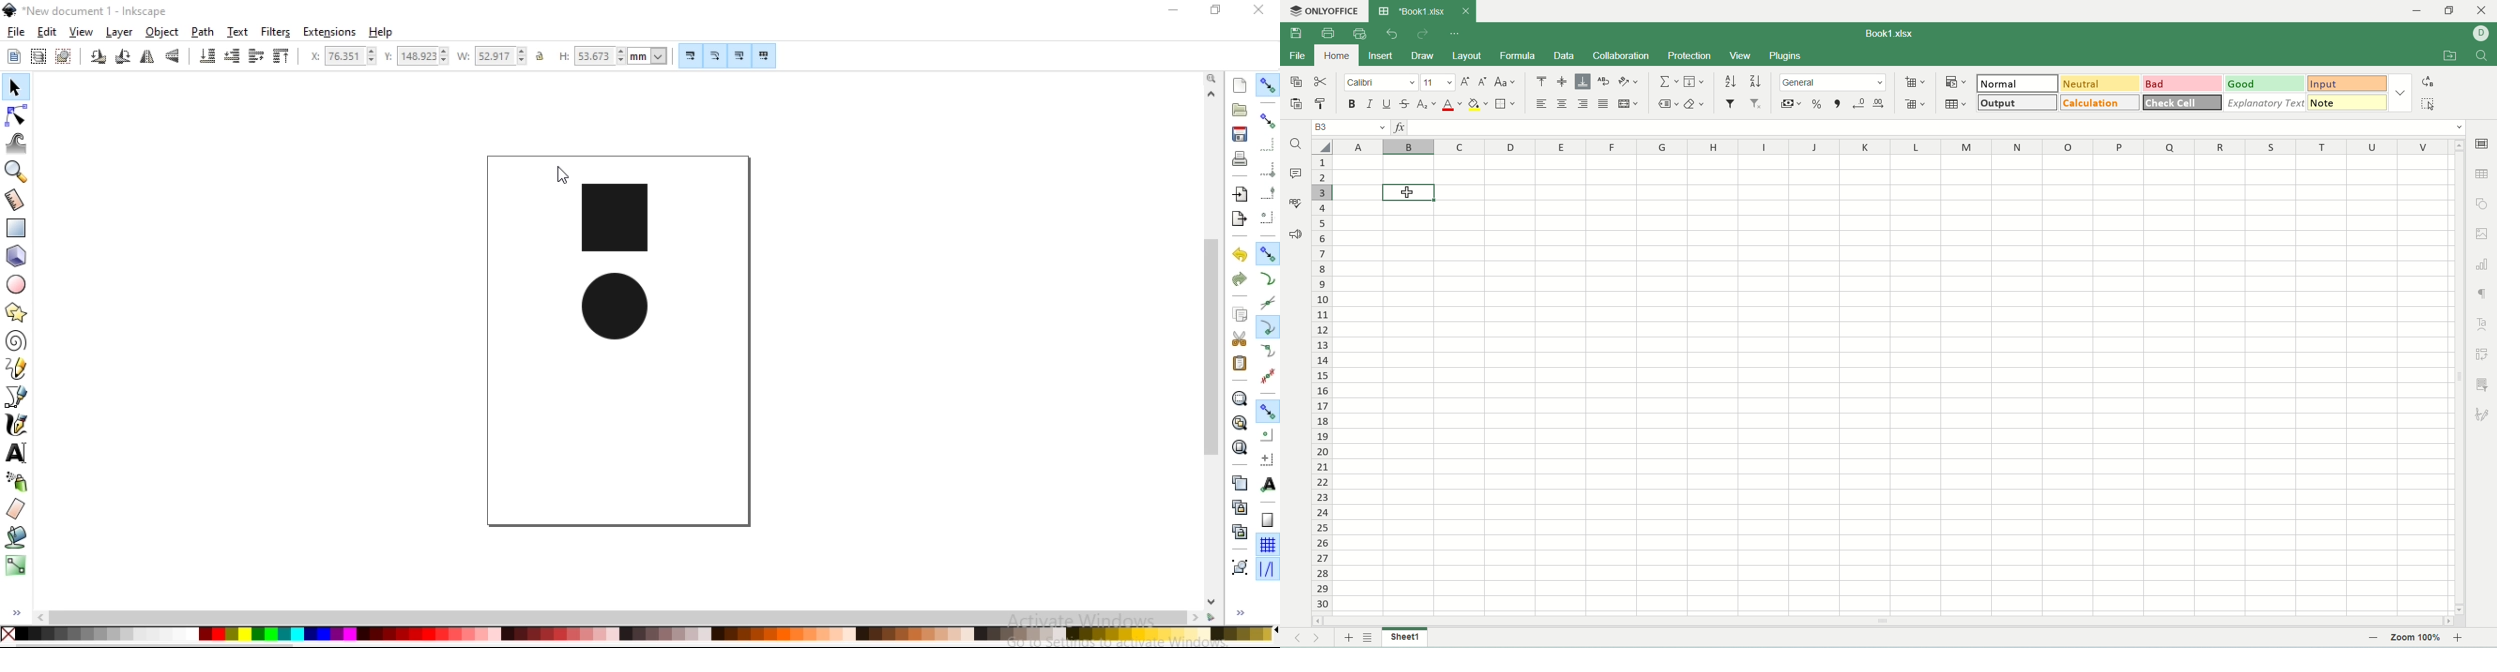 Image resolution: width=2520 pixels, height=672 pixels. Describe the element at coordinates (2460, 638) in the screenshot. I see `zoom in` at that location.